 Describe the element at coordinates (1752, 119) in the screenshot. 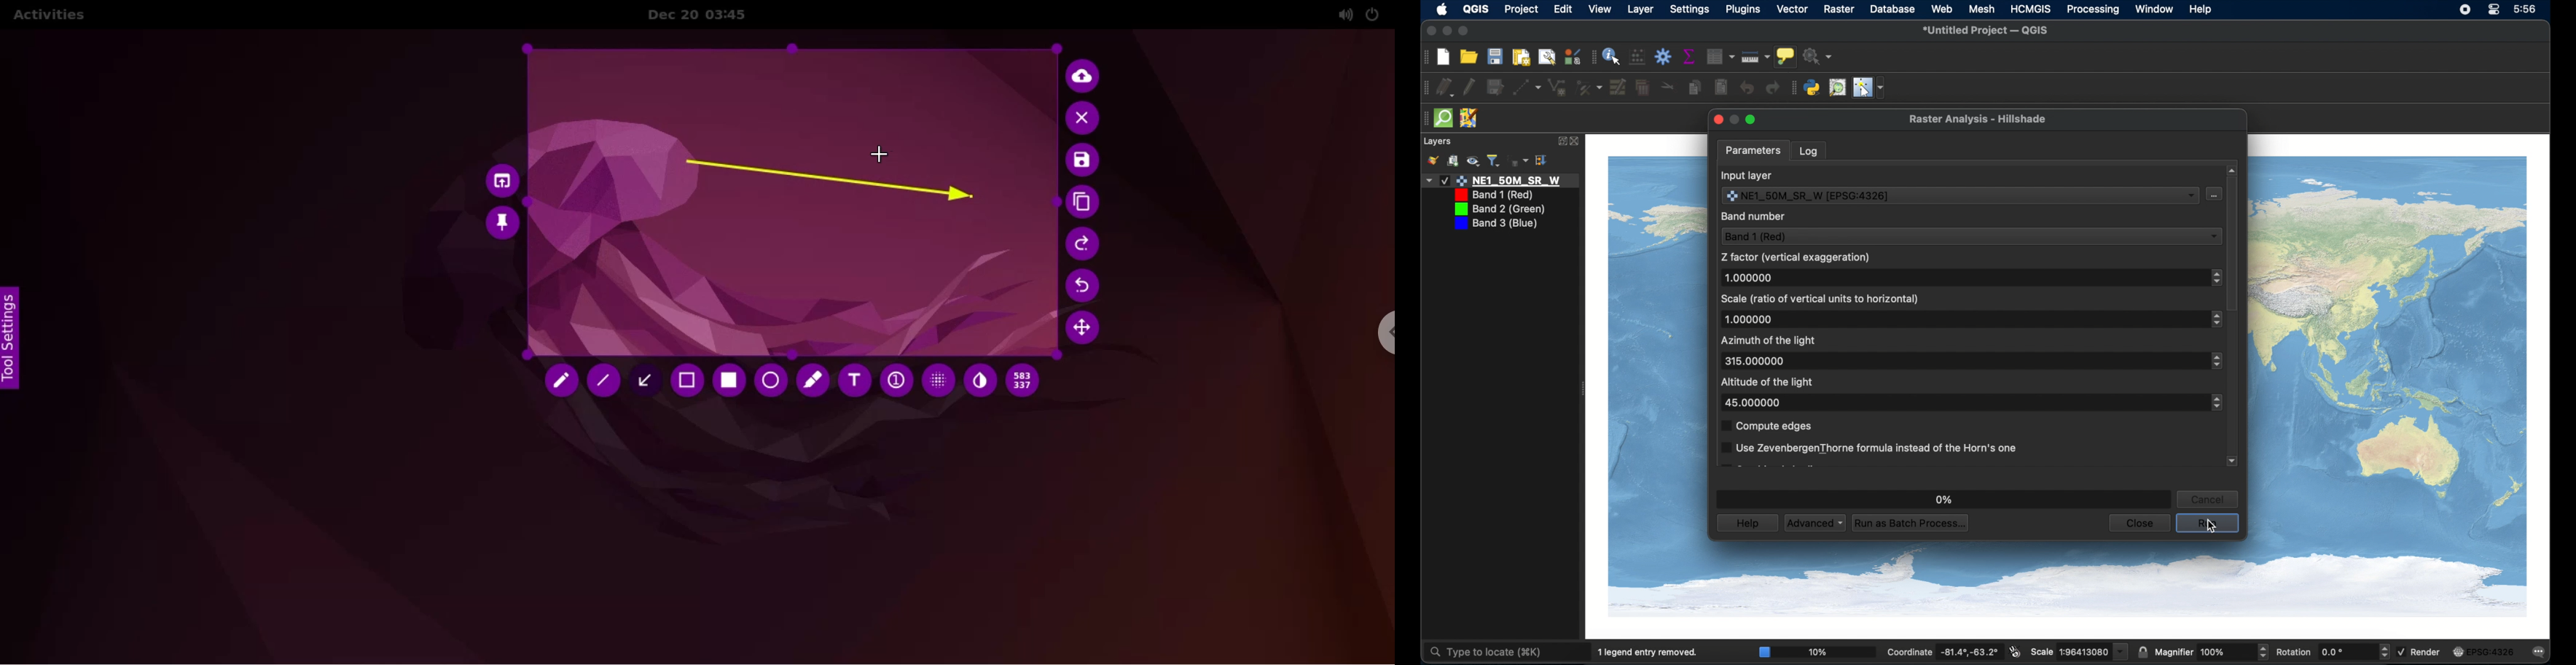

I see `maximize ` at that location.